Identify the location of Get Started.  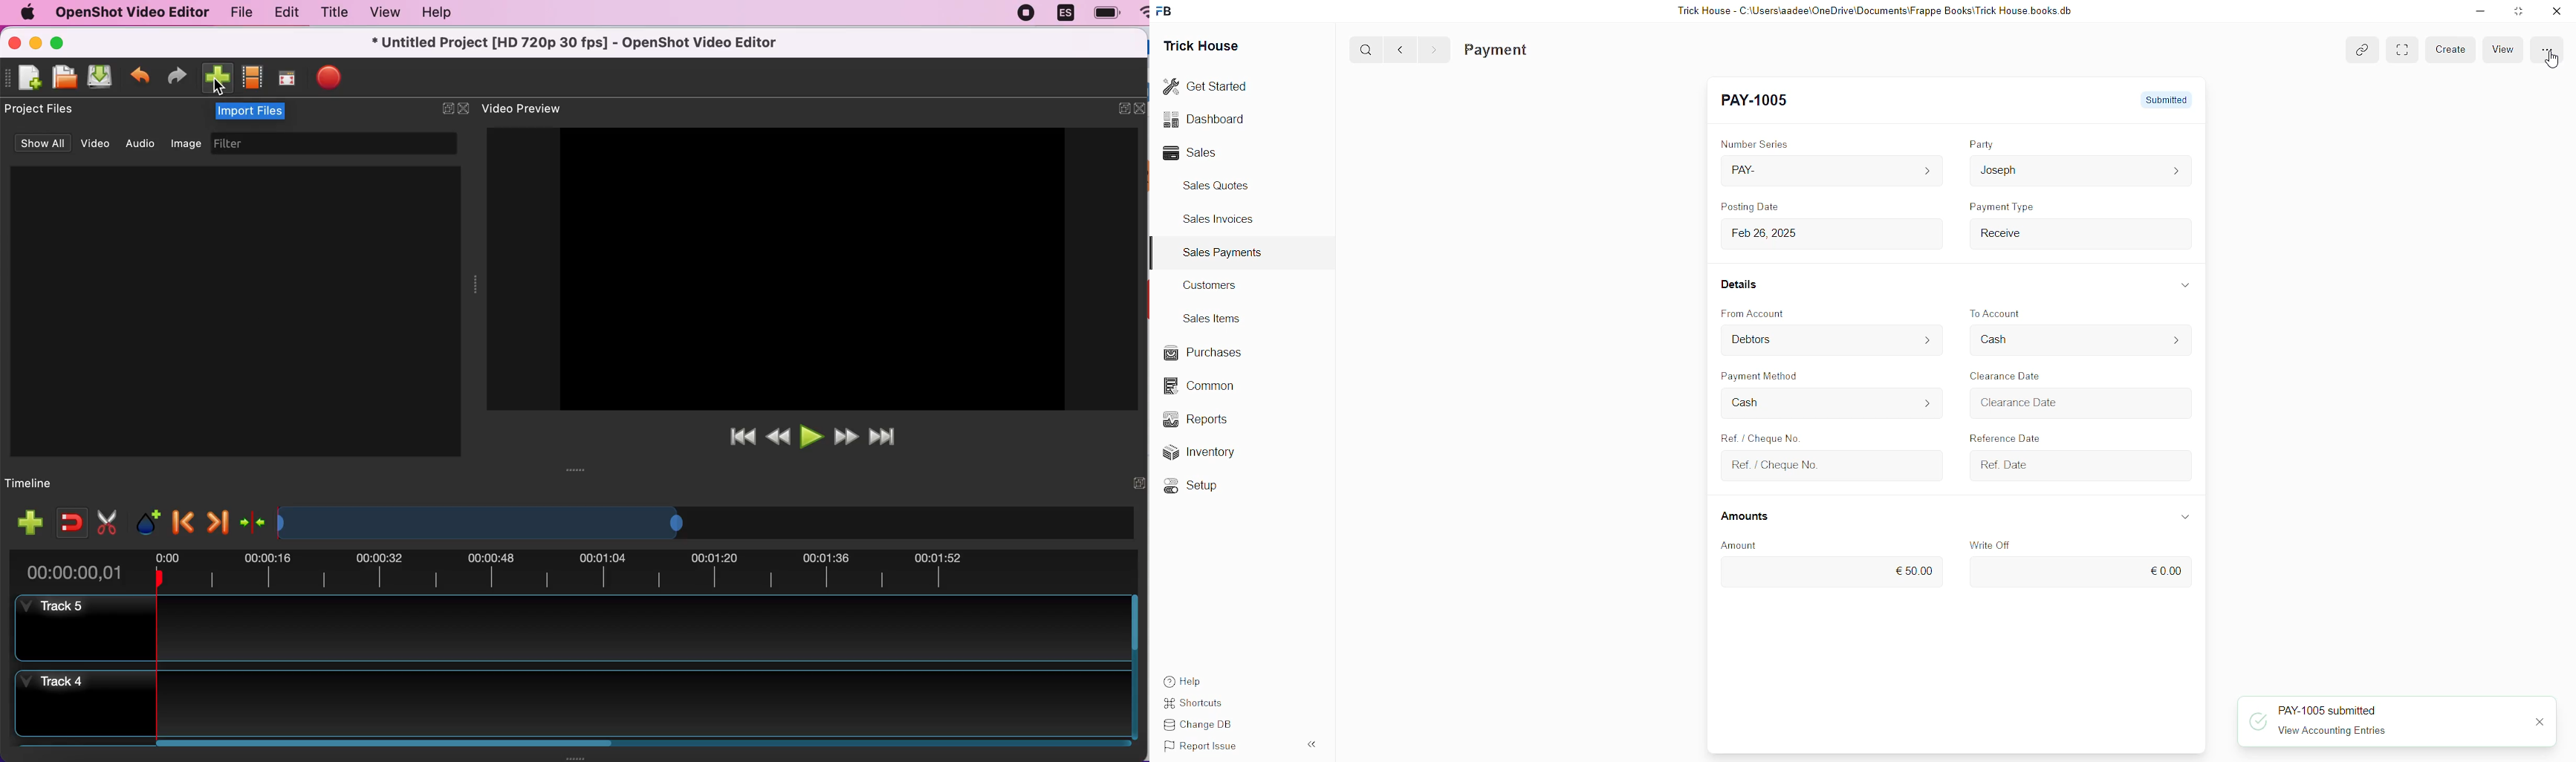
(1206, 87).